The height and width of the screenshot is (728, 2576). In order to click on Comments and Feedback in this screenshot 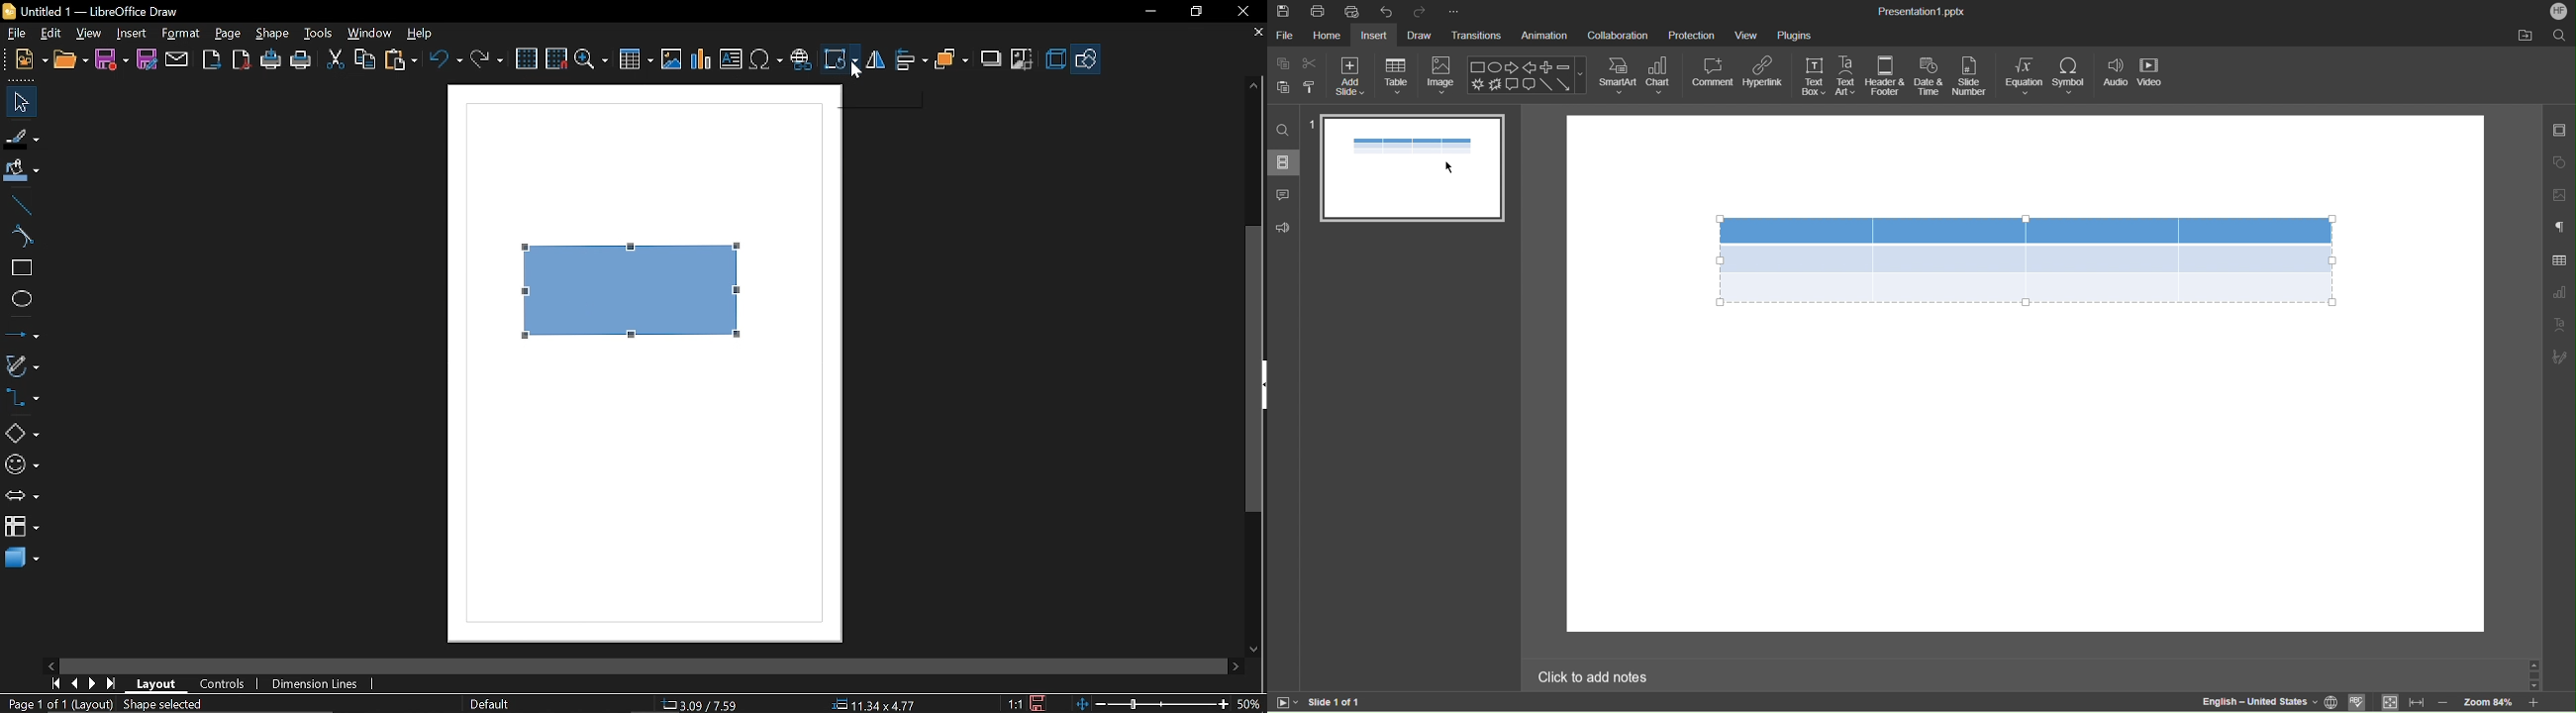, I will do `click(1283, 230)`.